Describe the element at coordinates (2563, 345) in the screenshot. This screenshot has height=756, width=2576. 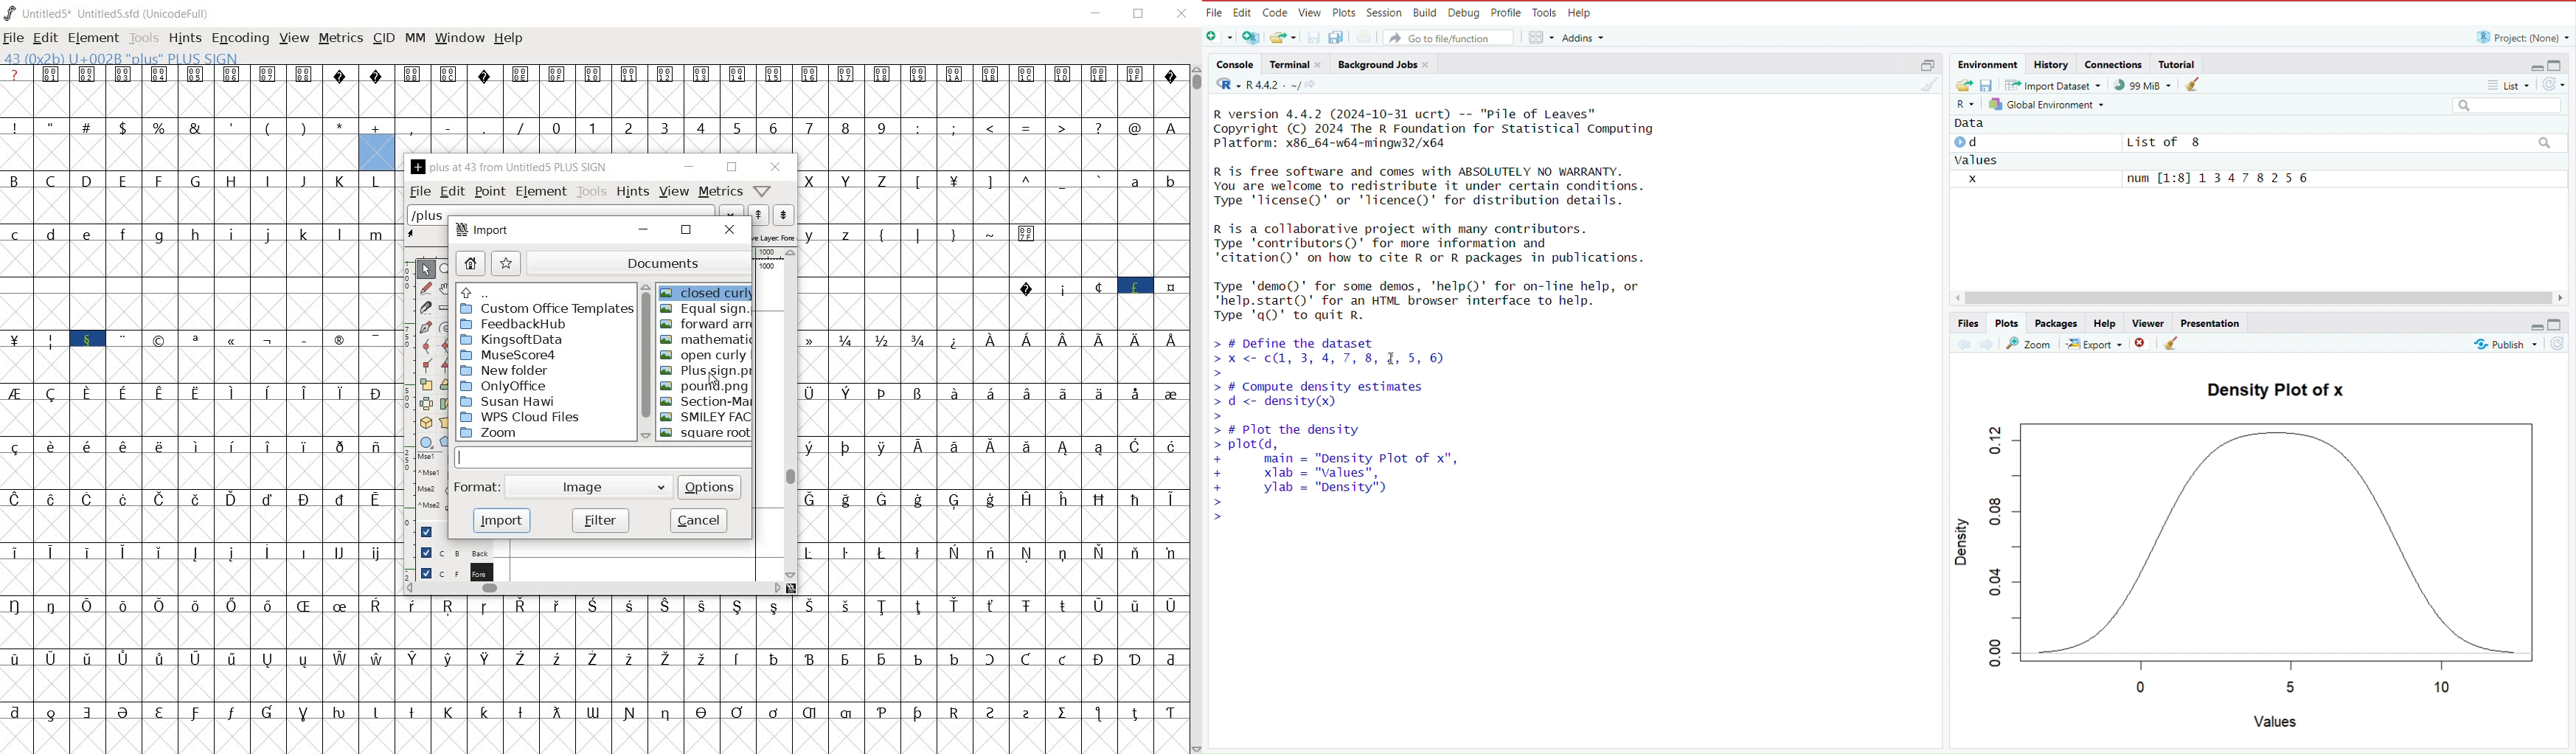
I see `refresh current plot` at that location.